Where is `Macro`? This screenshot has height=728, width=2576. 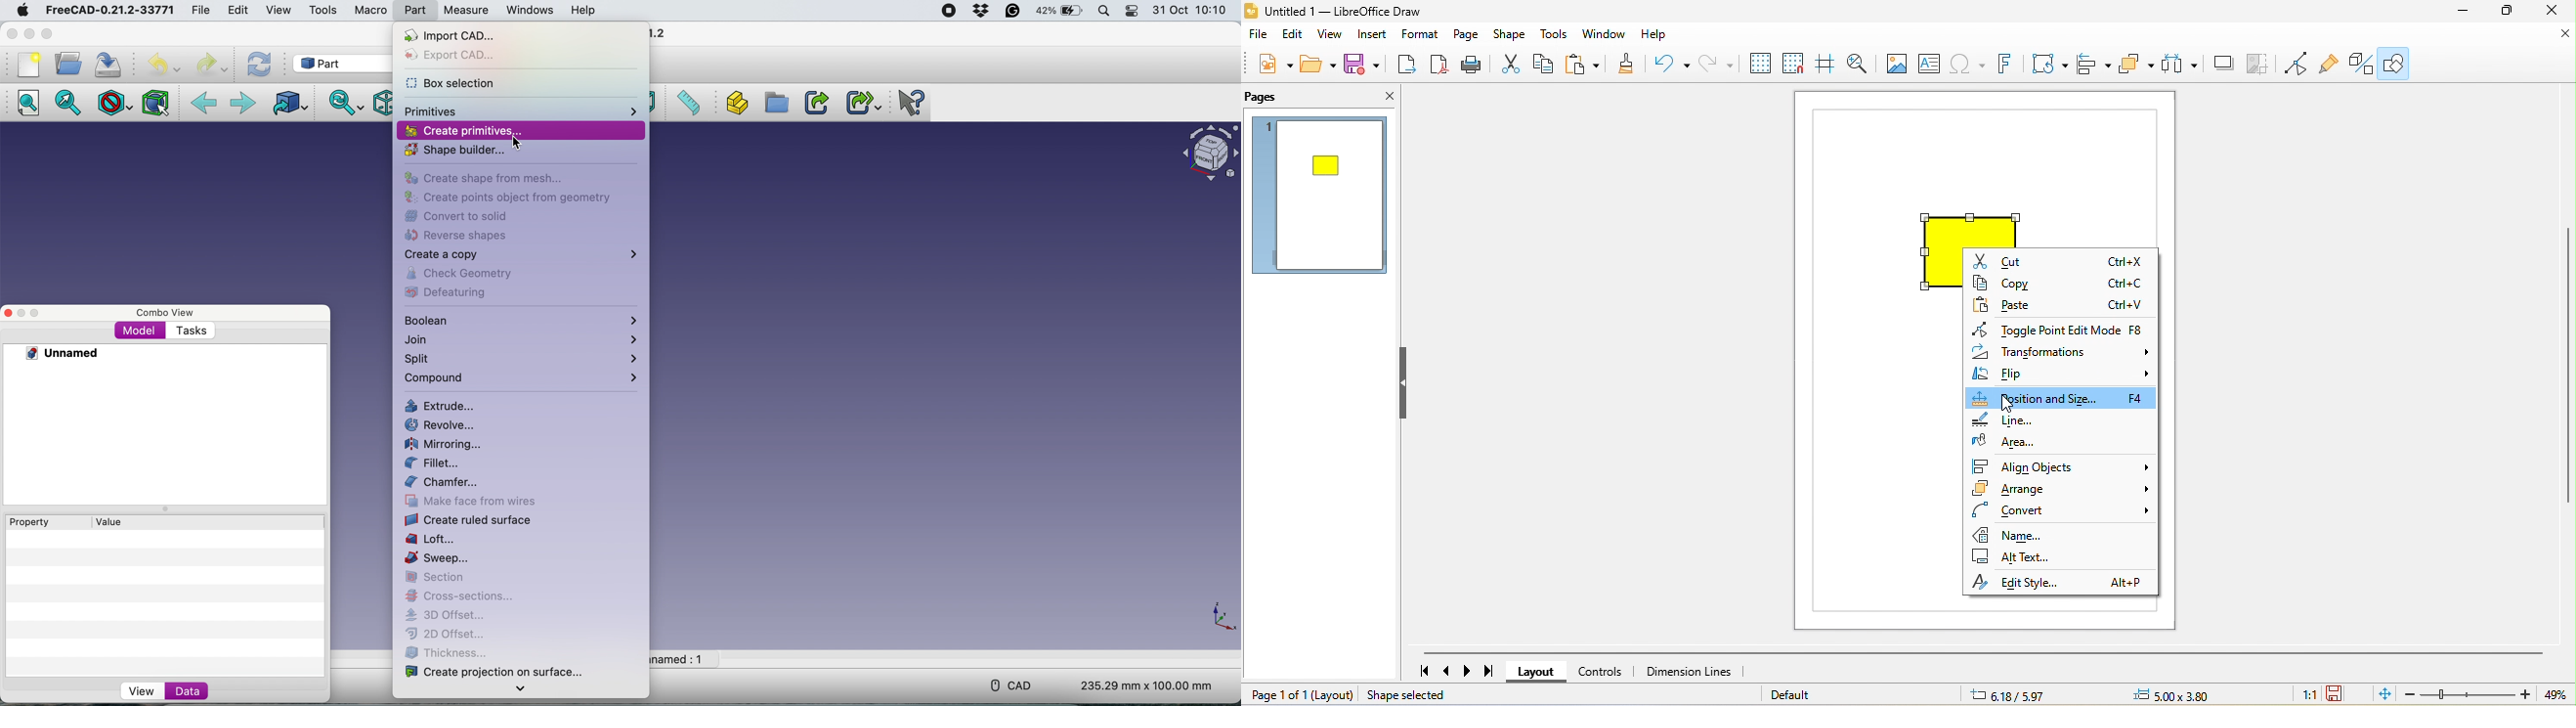 Macro is located at coordinates (373, 9).